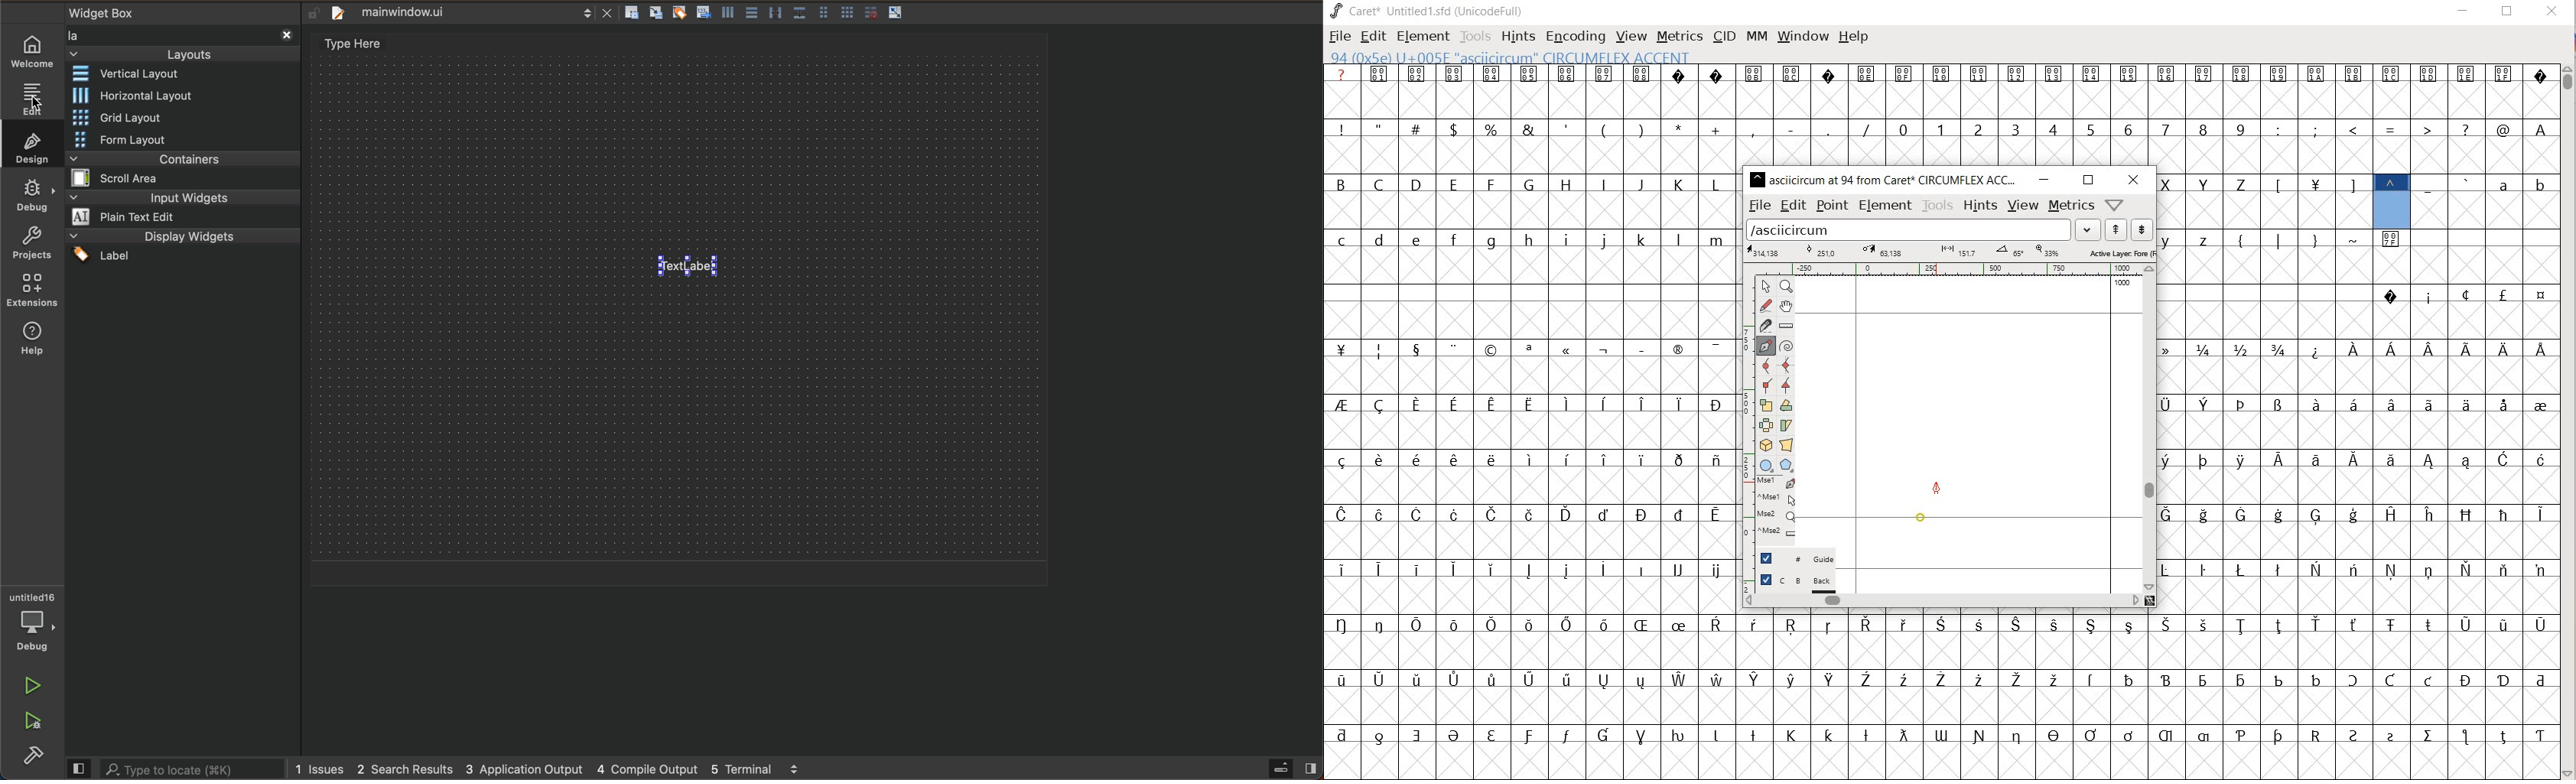  I want to click on restore down, so click(2087, 180).